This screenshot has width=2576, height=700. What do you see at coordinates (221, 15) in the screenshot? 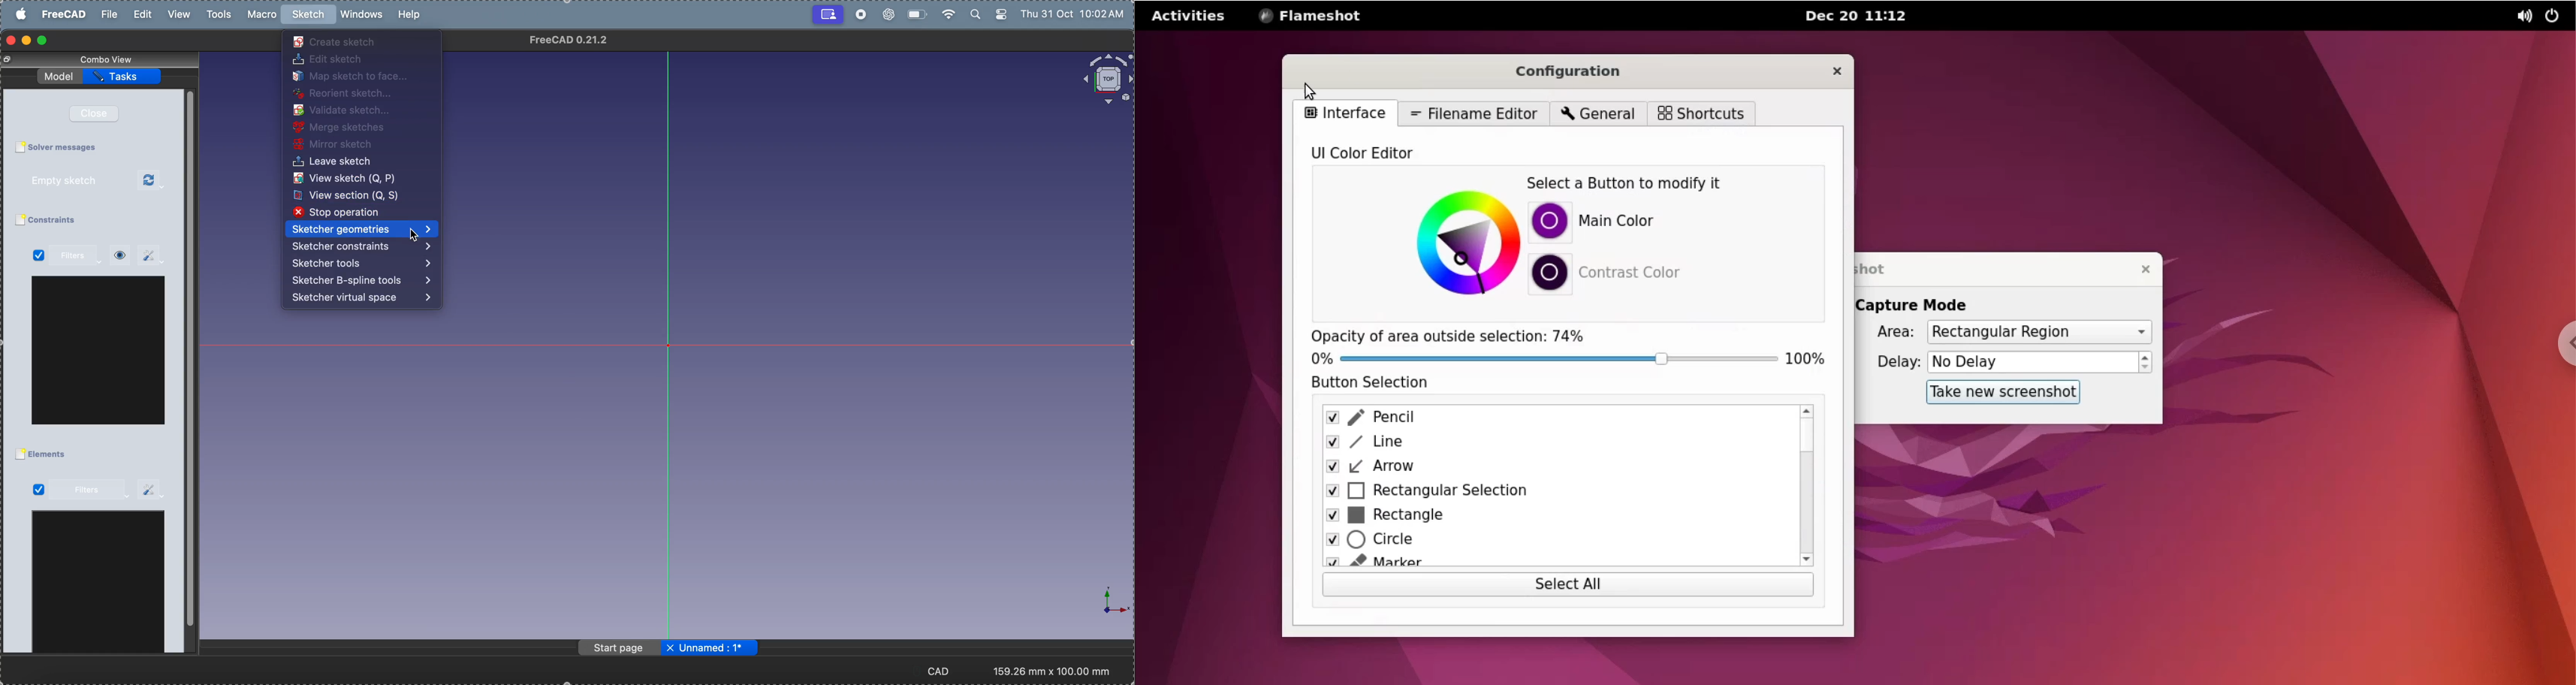
I see `tools` at bounding box center [221, 15].